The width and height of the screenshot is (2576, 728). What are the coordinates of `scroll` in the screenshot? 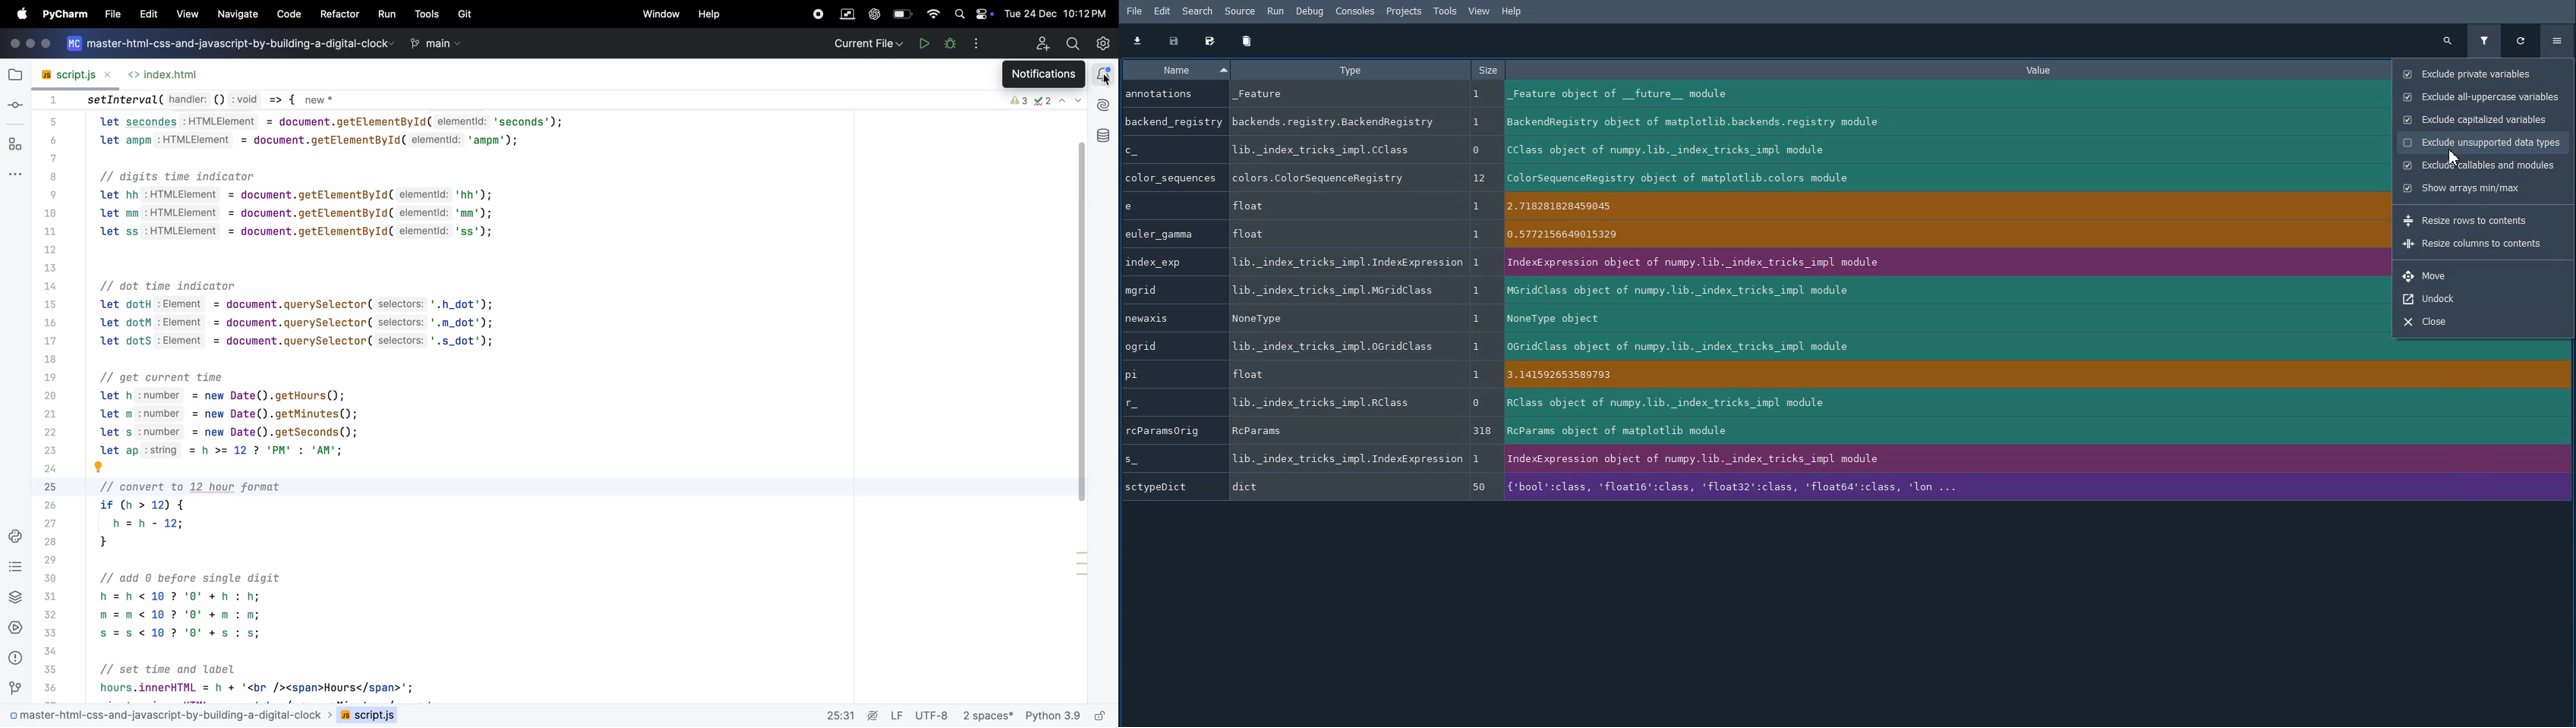 It's located at (1082, 325).